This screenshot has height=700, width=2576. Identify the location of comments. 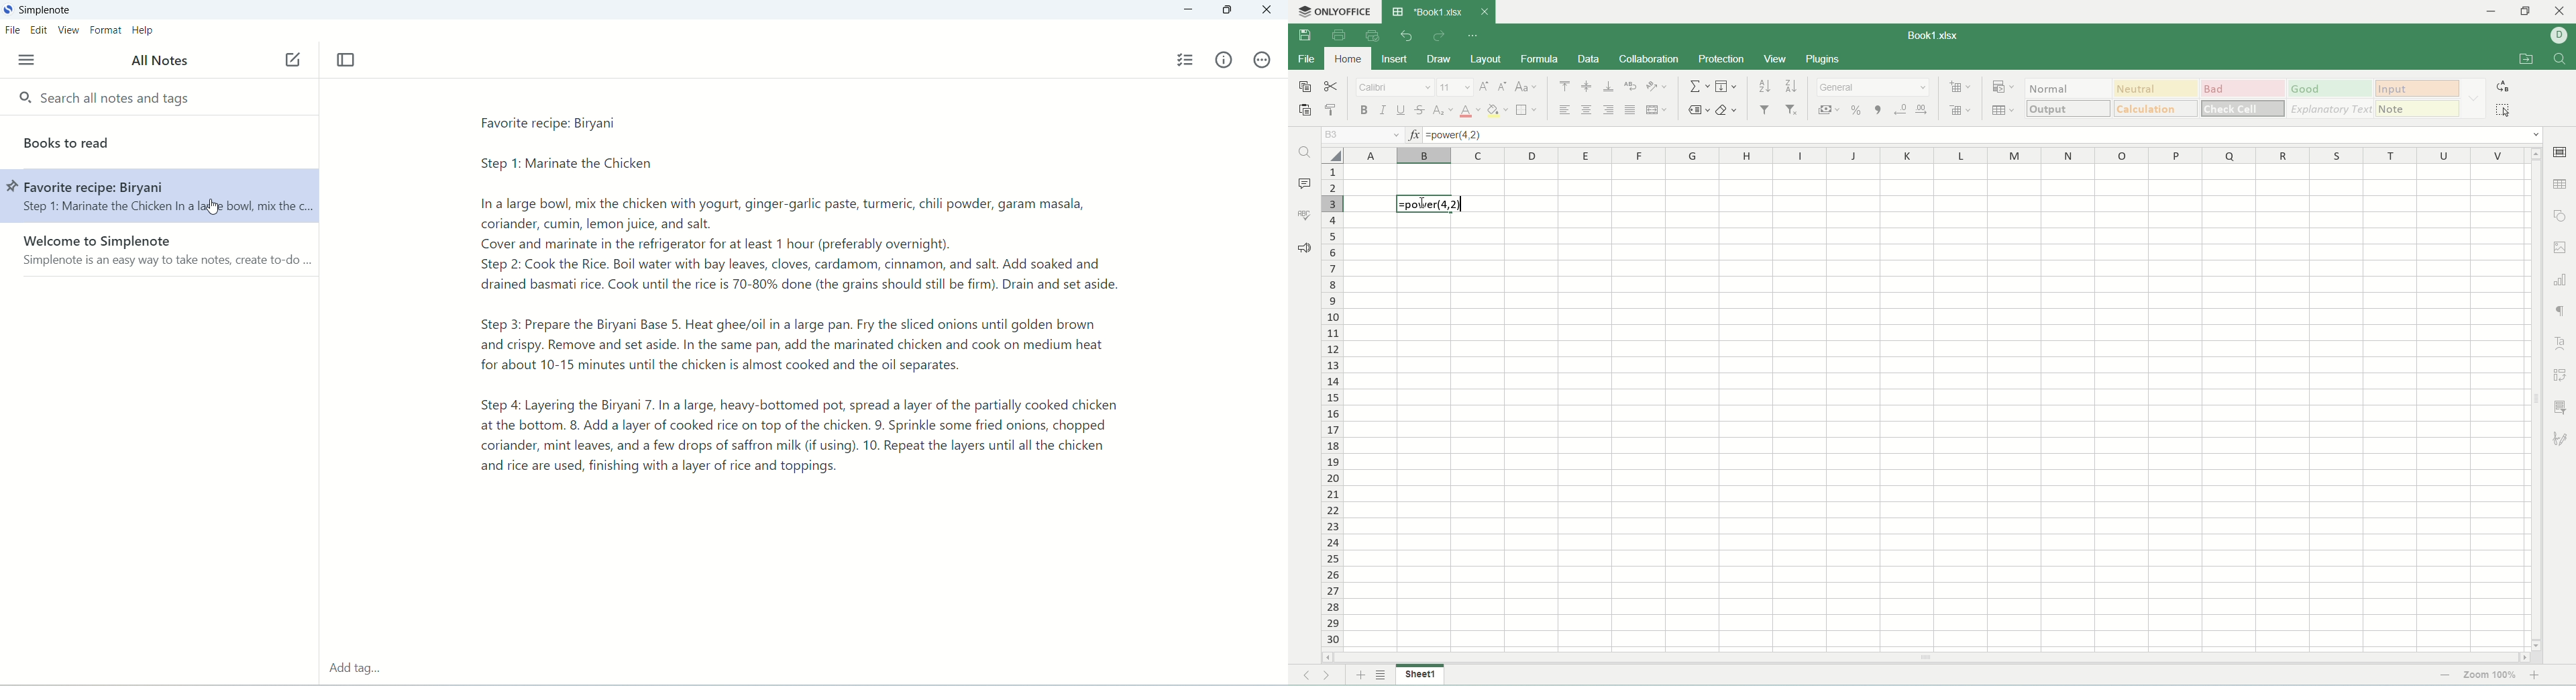
(1303, 182).